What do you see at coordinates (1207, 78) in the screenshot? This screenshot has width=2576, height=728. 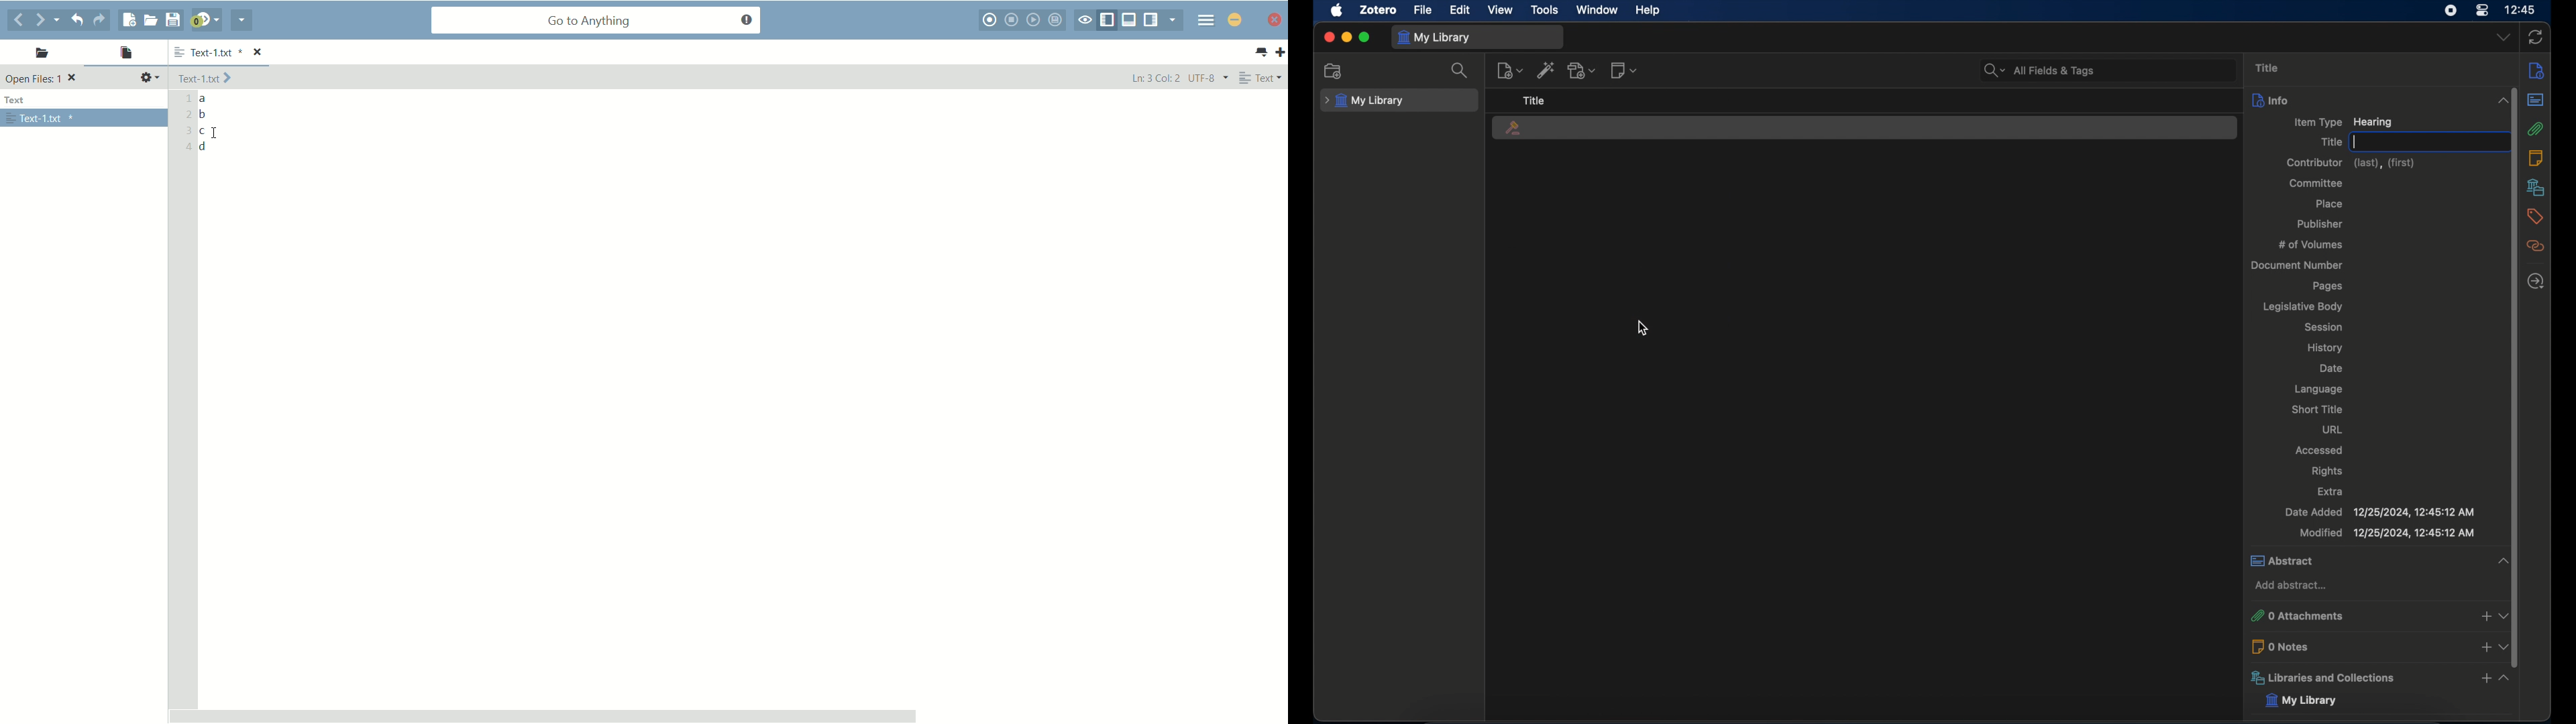 I see `UTF-8` at bounding box center [1207, 78].